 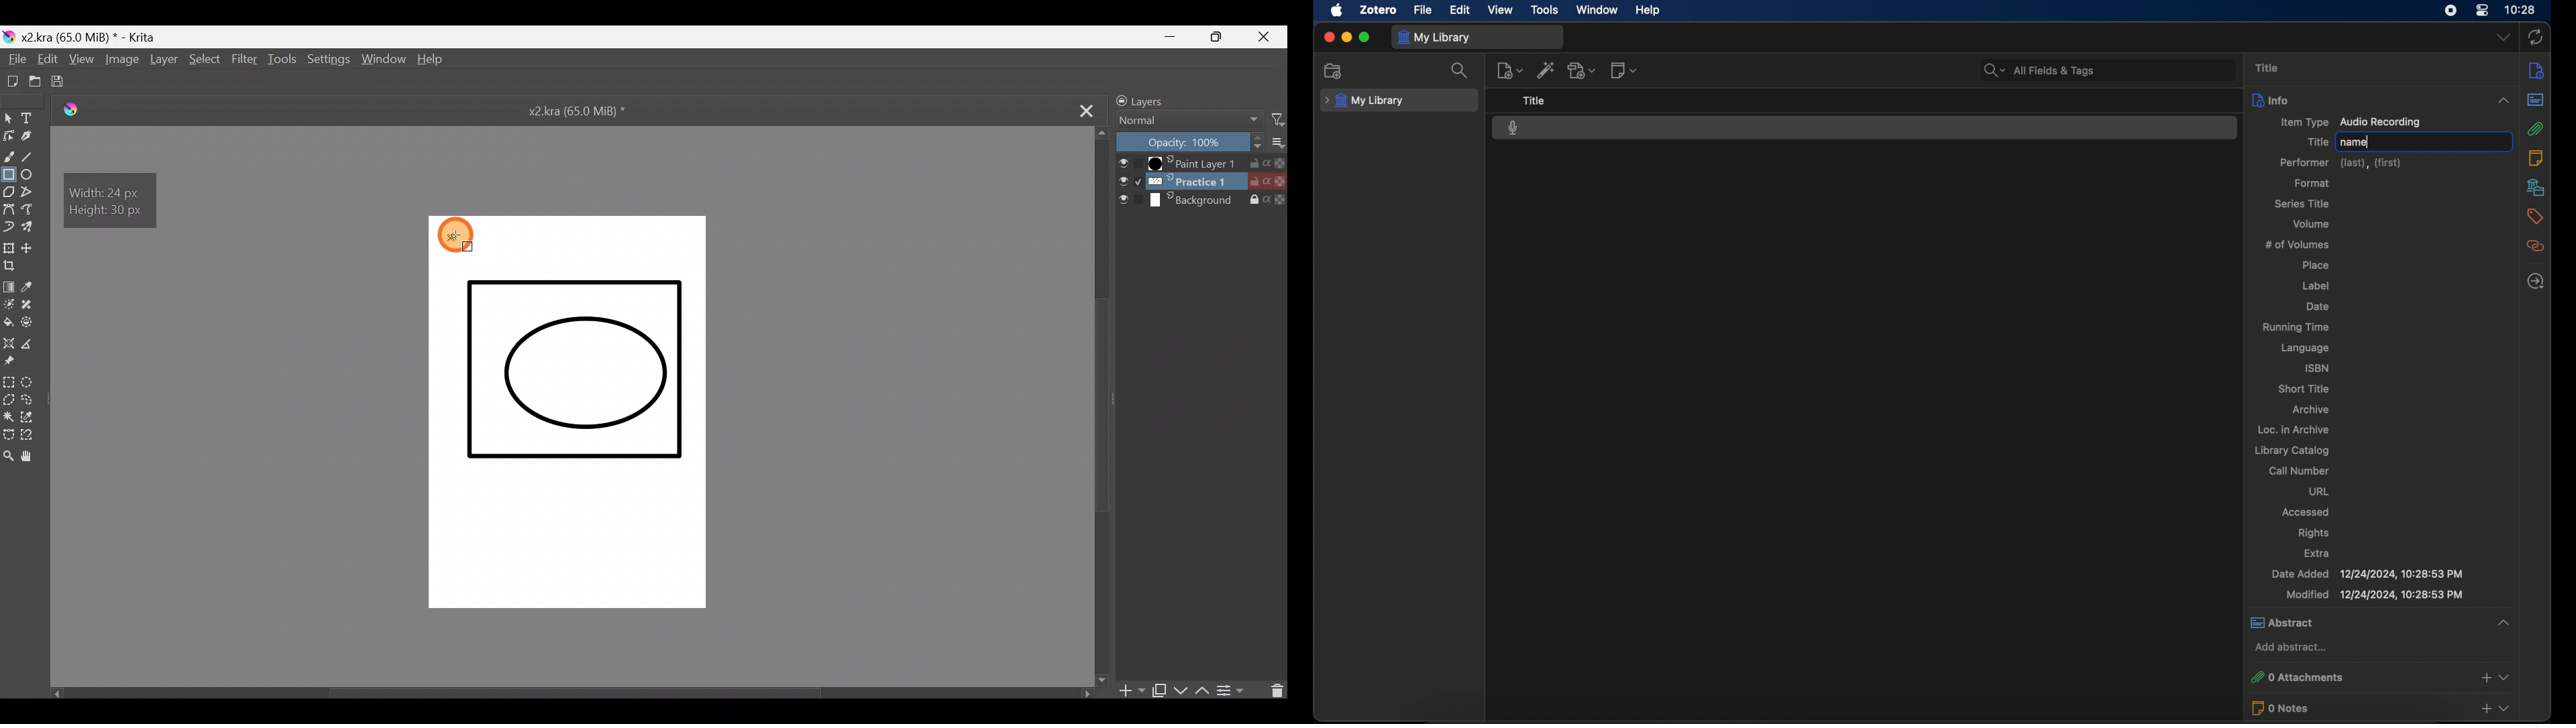 I want to click on Rectangle tool, so click(x=9, y=177).